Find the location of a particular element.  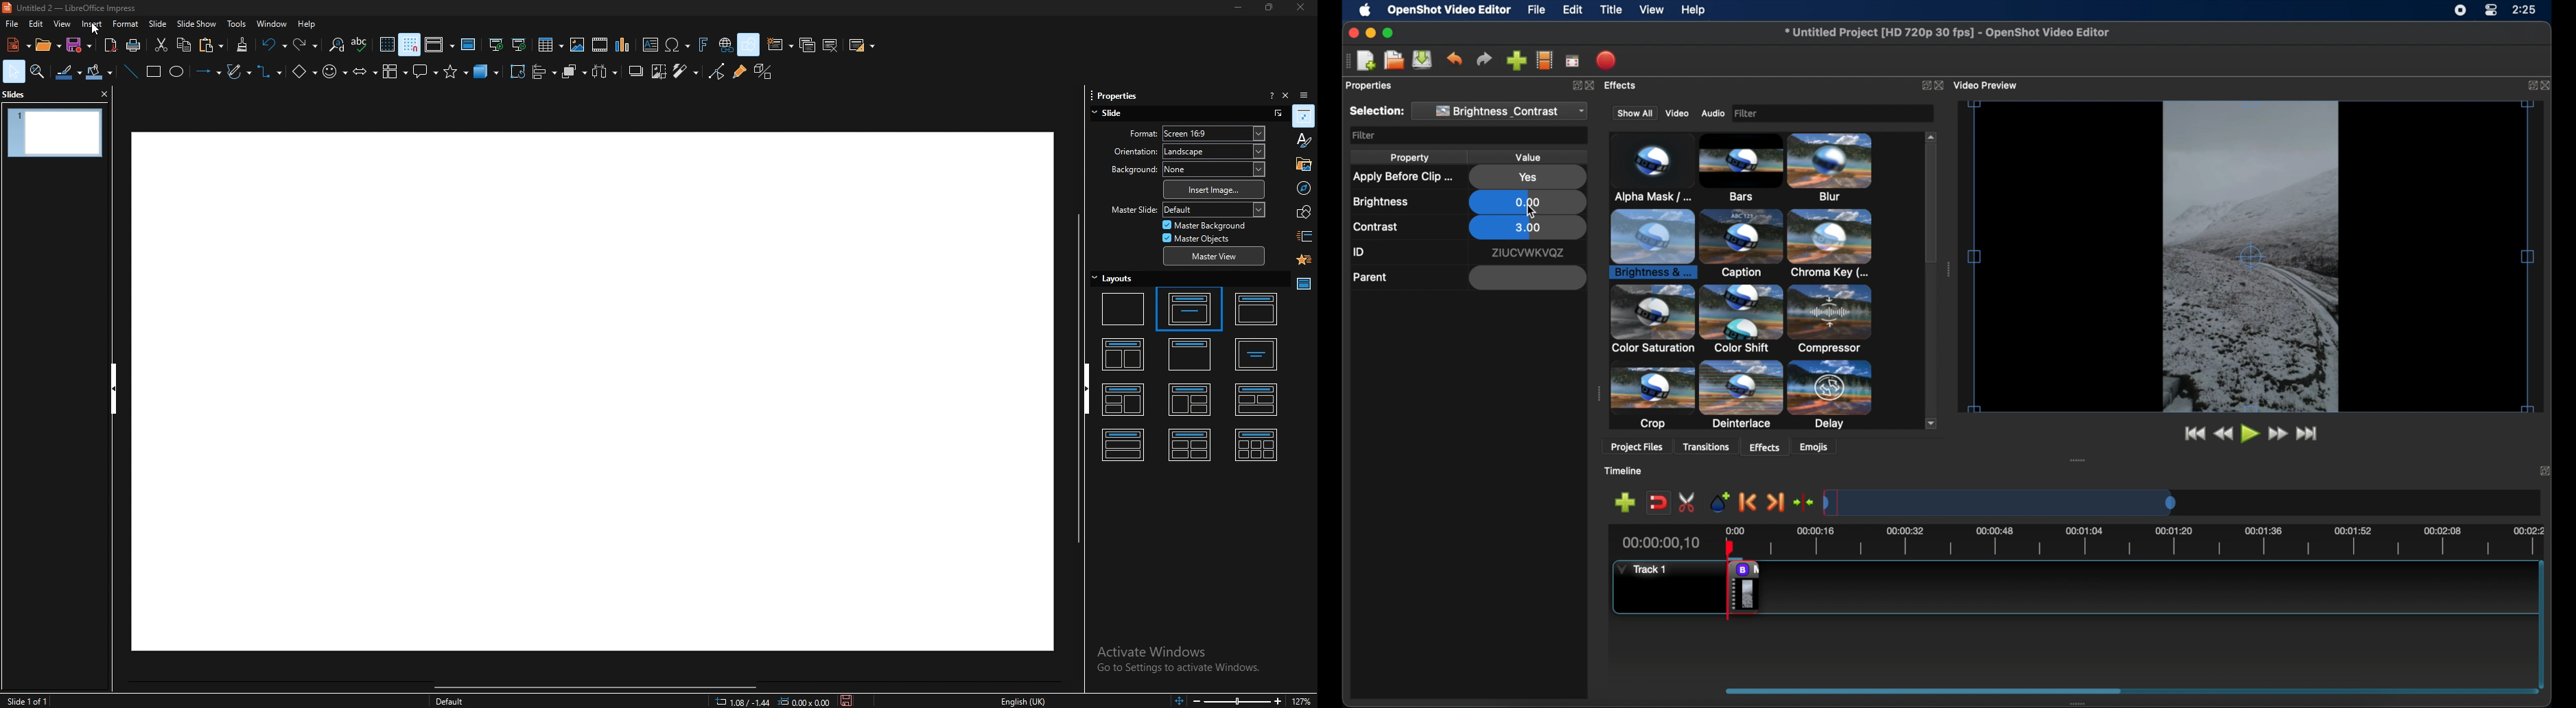

drag handle is located at coordinates (1948, 268).